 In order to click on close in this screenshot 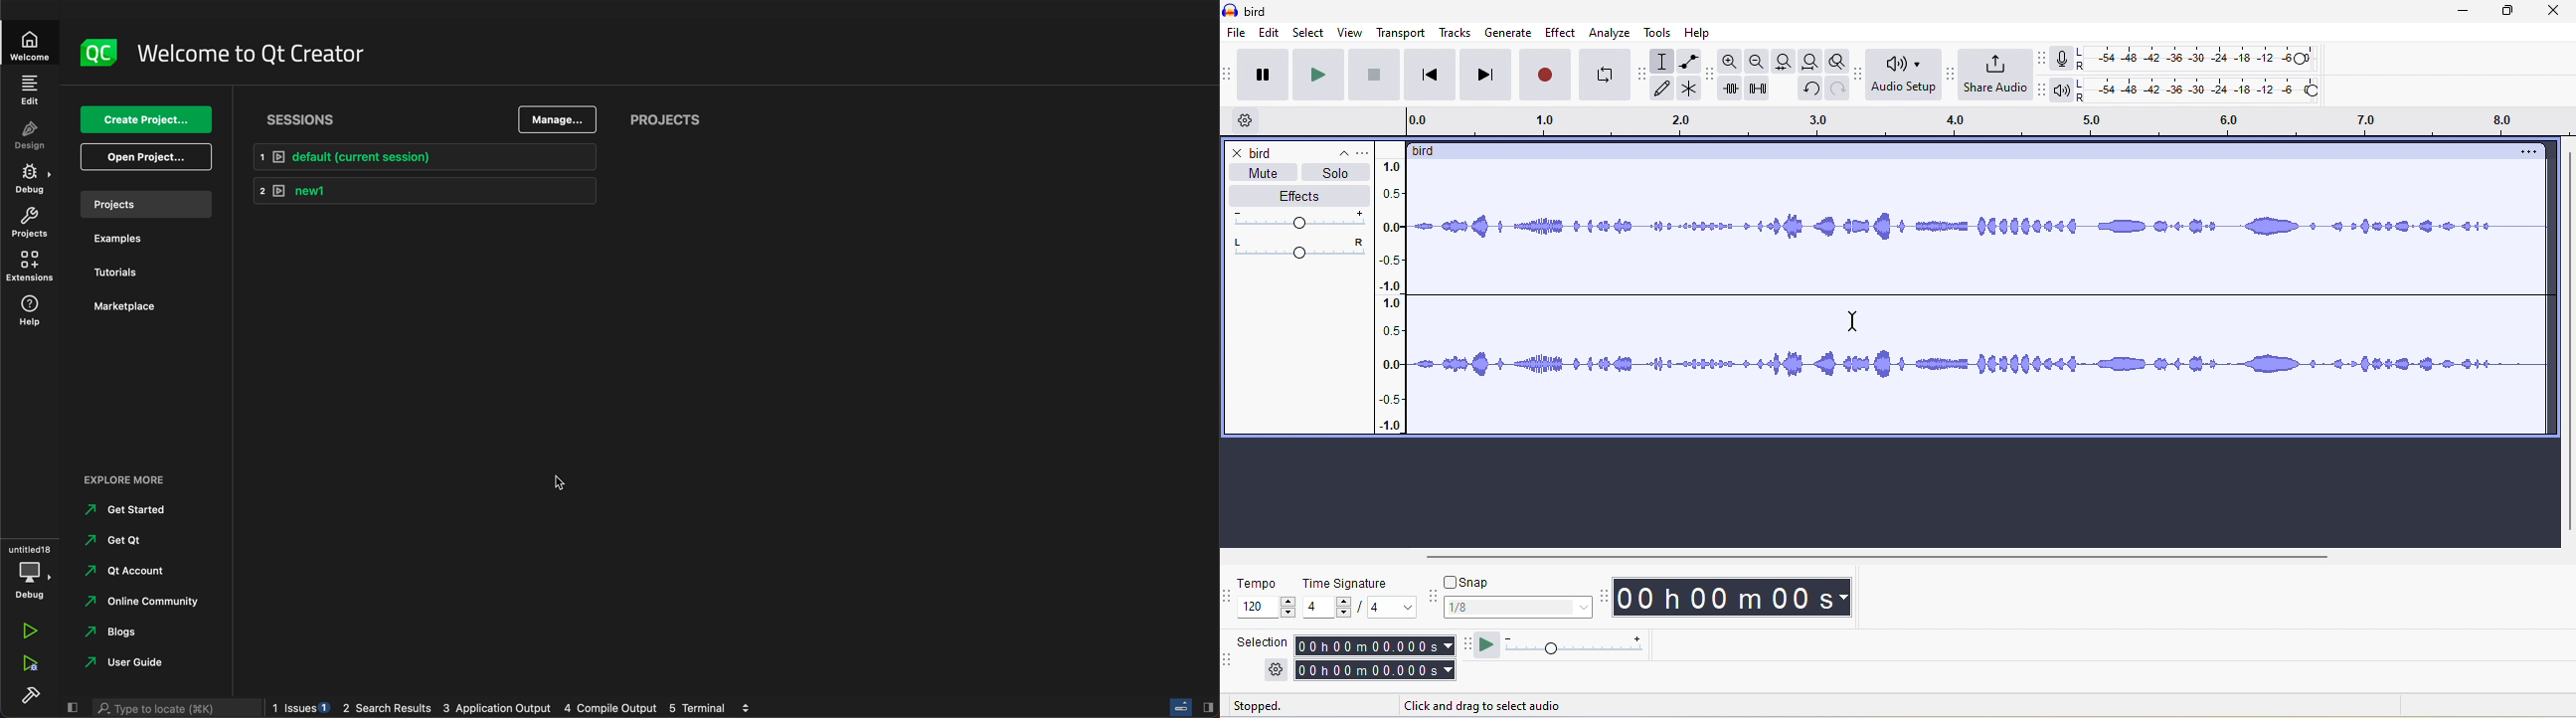, I will do `click(1238, 154)`.